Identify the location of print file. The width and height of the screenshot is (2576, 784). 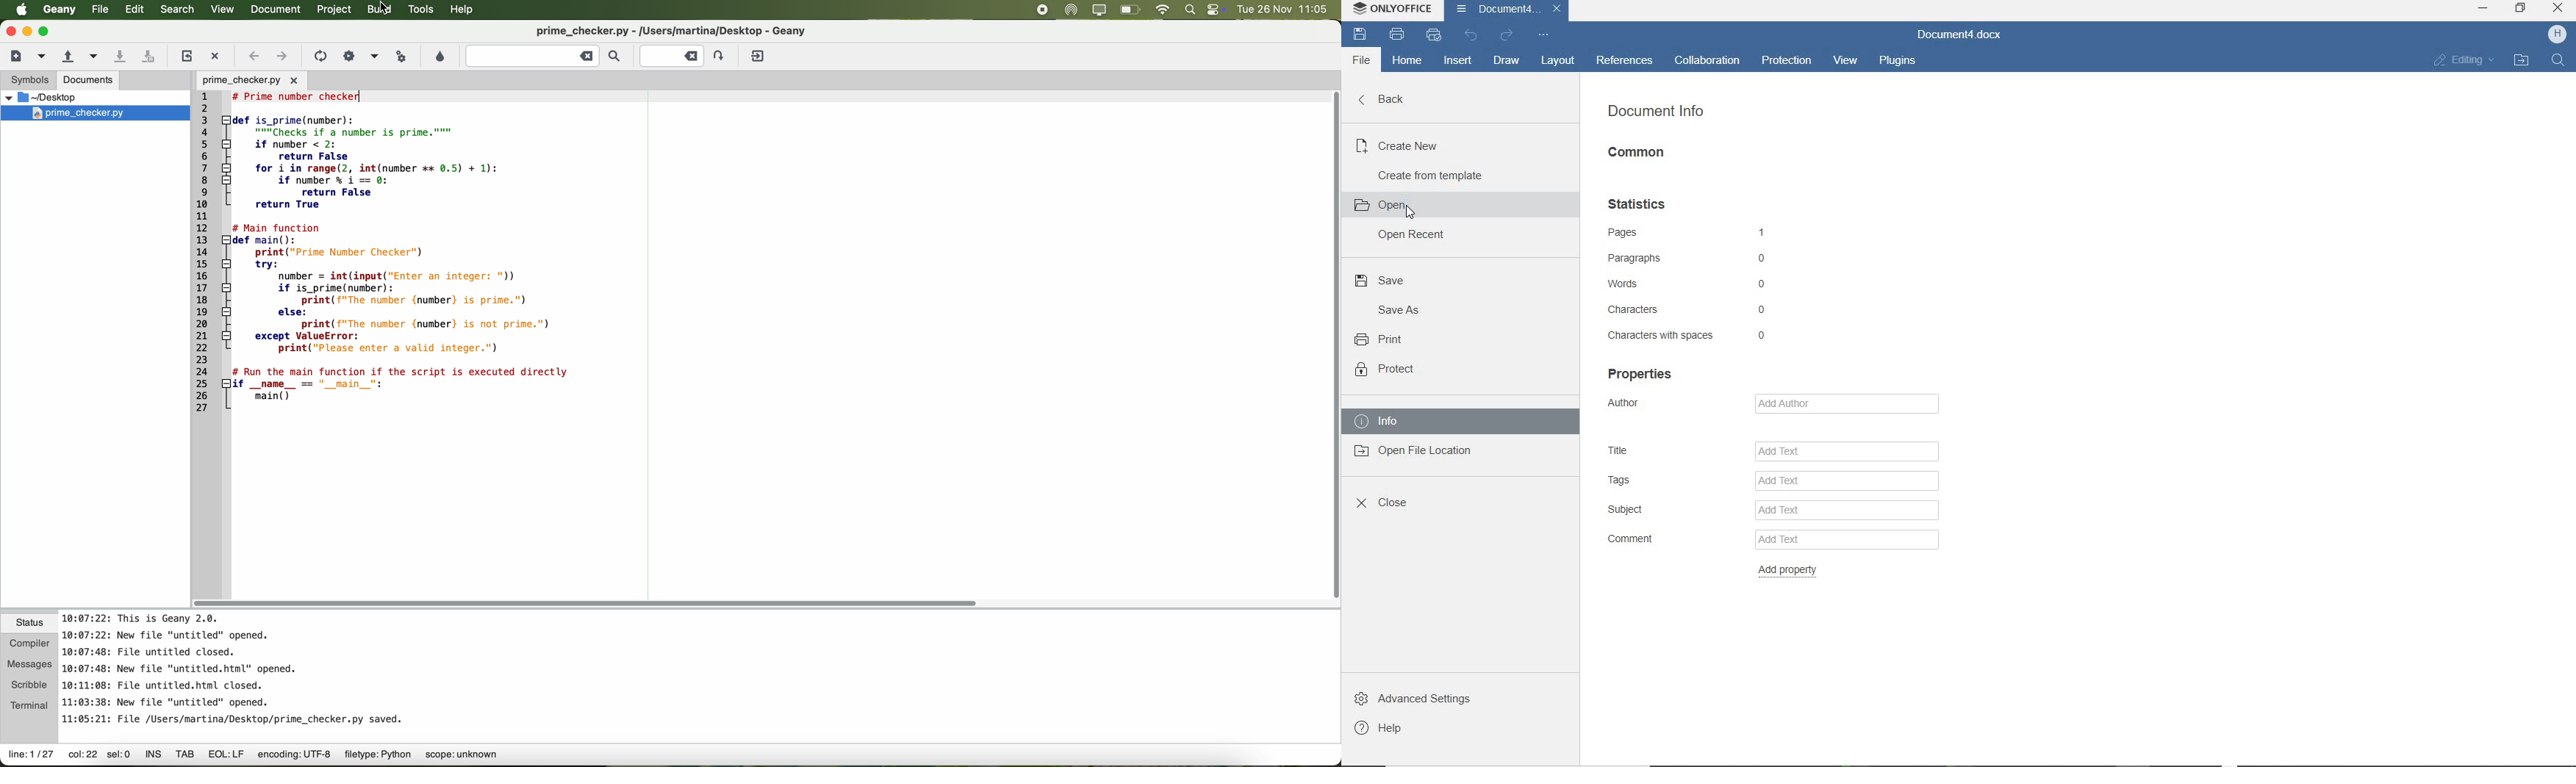
(1398, 35).